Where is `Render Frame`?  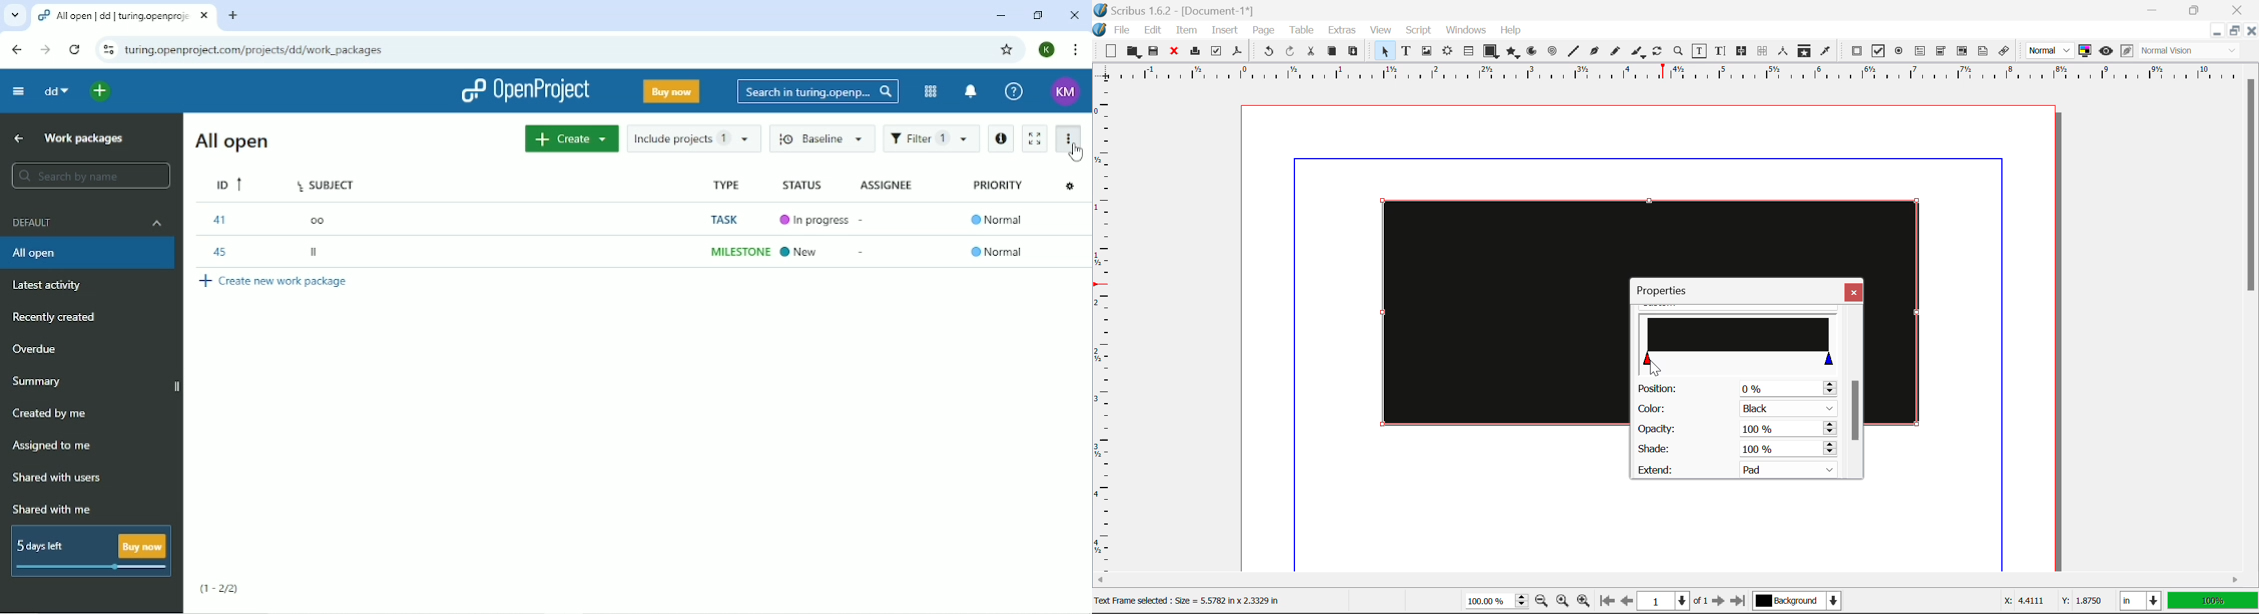 Render Frame is located at coordinates (1447, 52).